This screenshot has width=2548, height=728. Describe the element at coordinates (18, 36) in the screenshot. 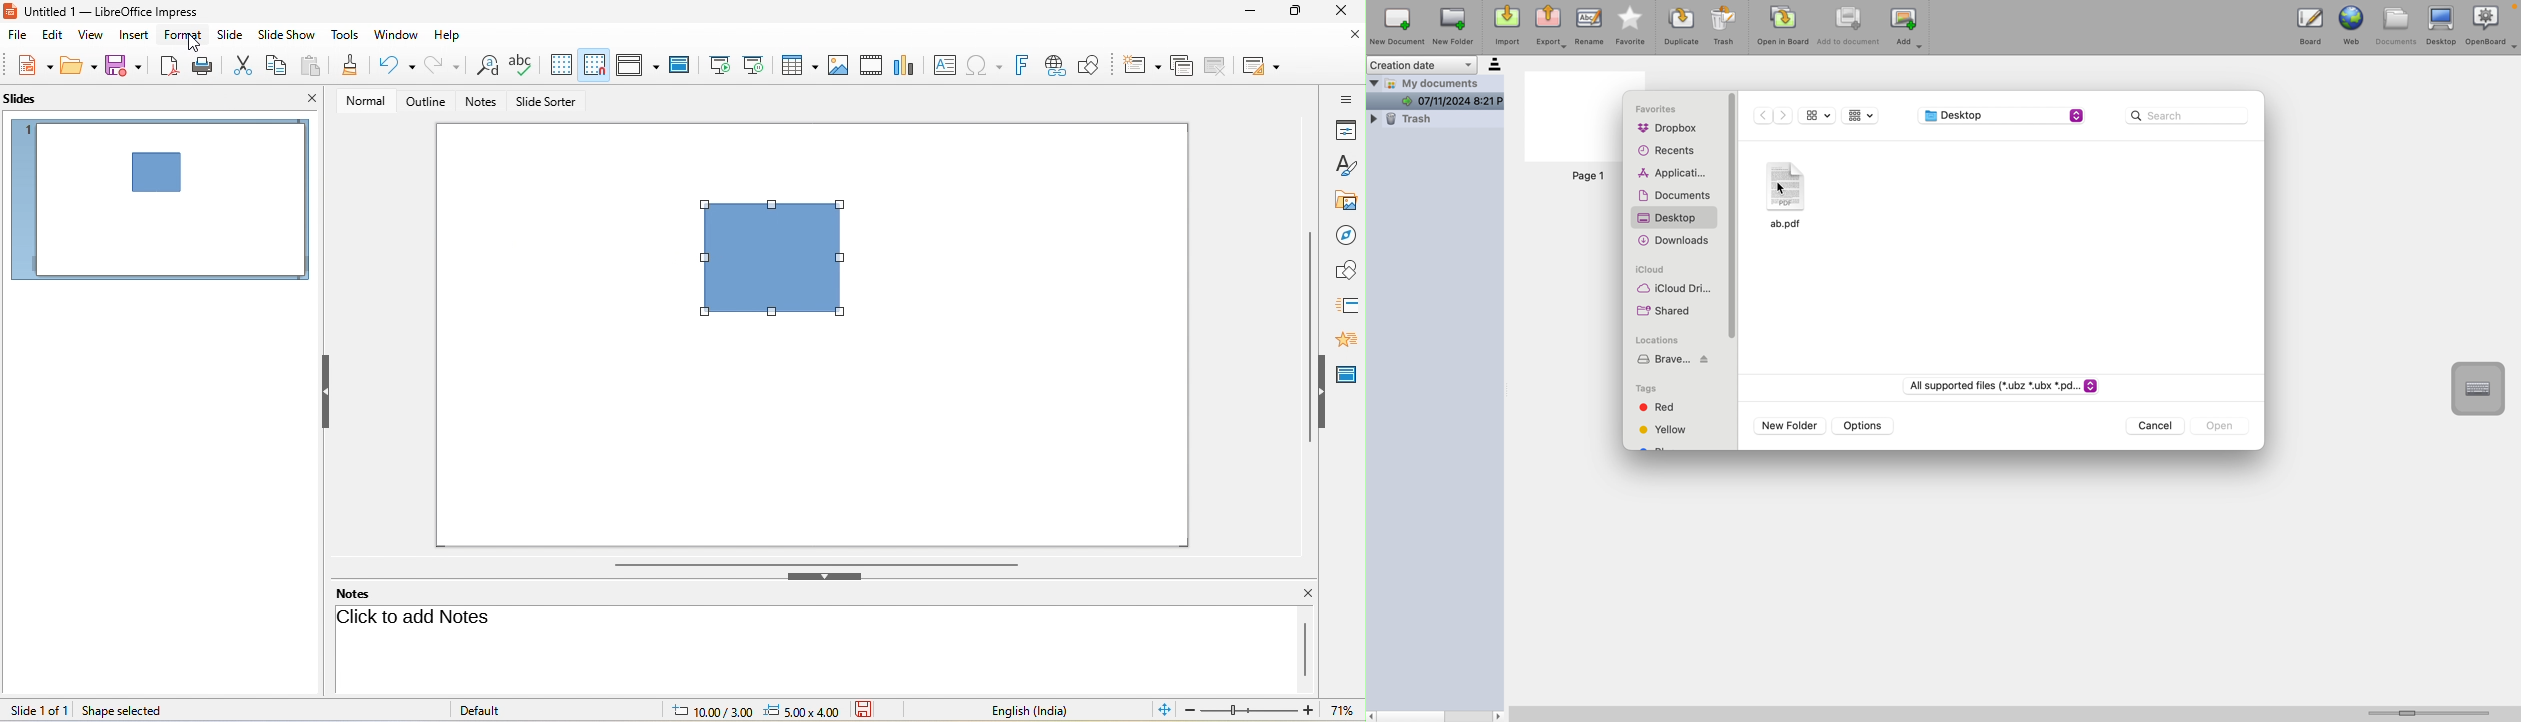

I see `file` at that location.